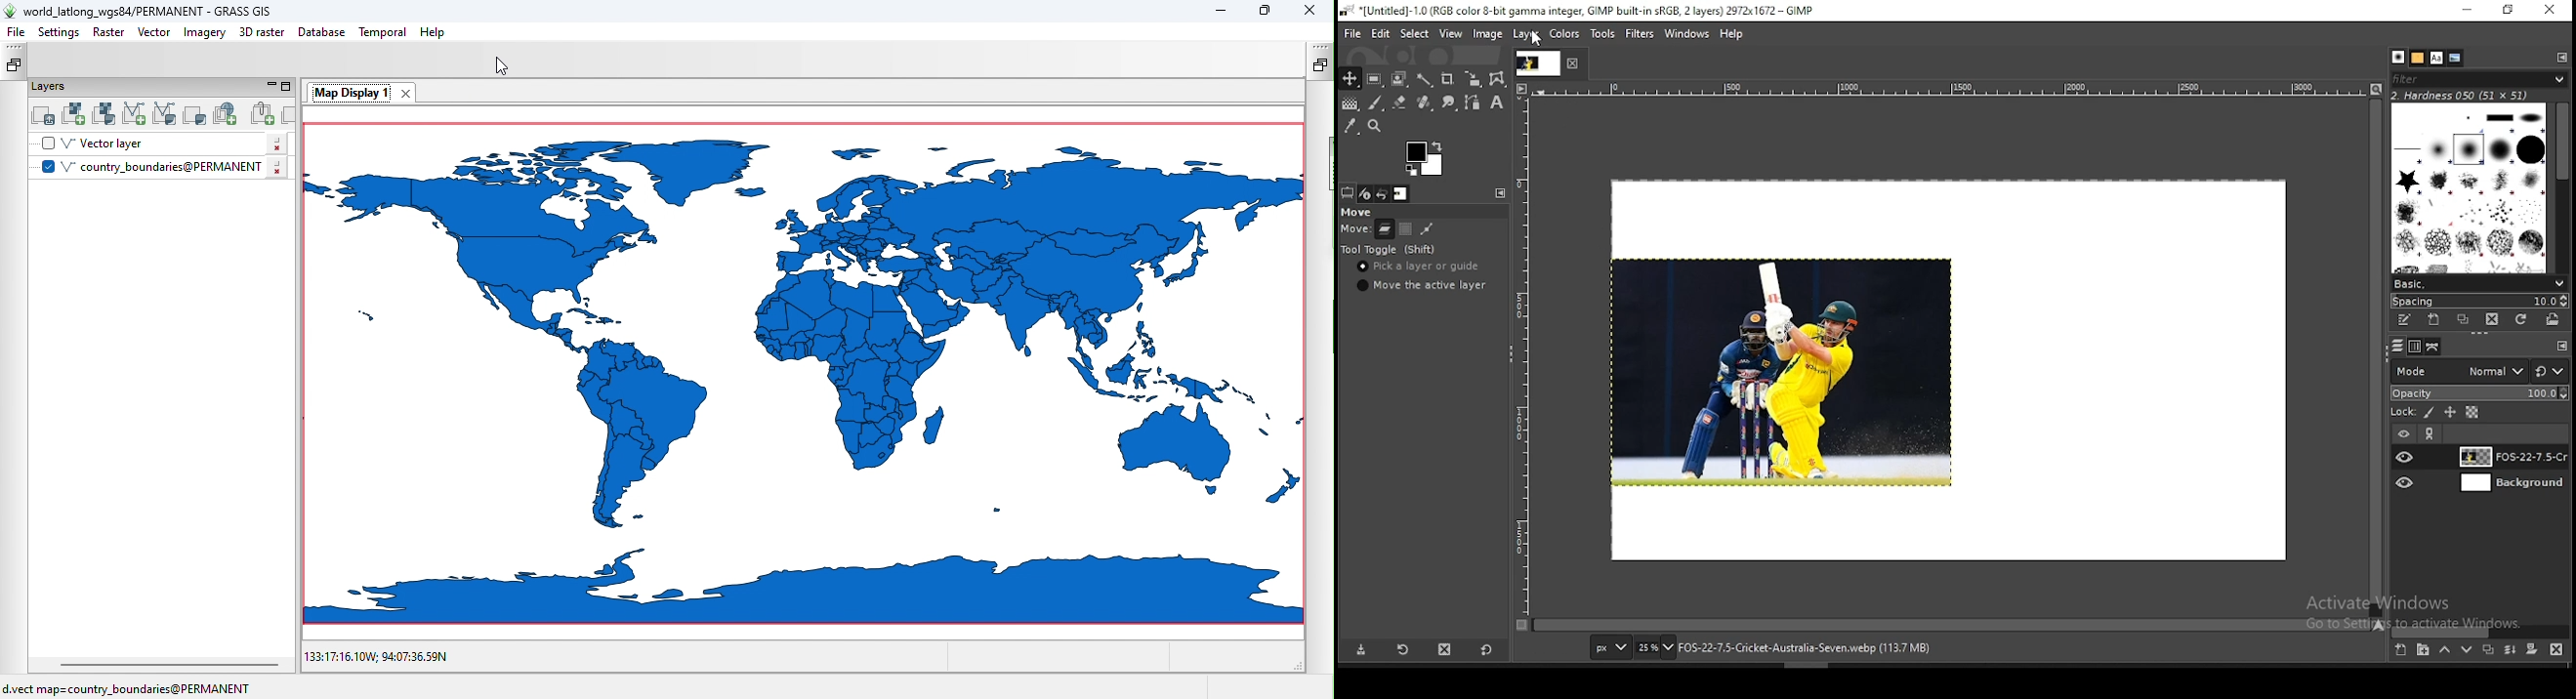 Image resolution: width=2576 pixels, height=700 pixels. Describe the element at coordinates (1641, 34) in the screenshot. I see `filters` at that location.